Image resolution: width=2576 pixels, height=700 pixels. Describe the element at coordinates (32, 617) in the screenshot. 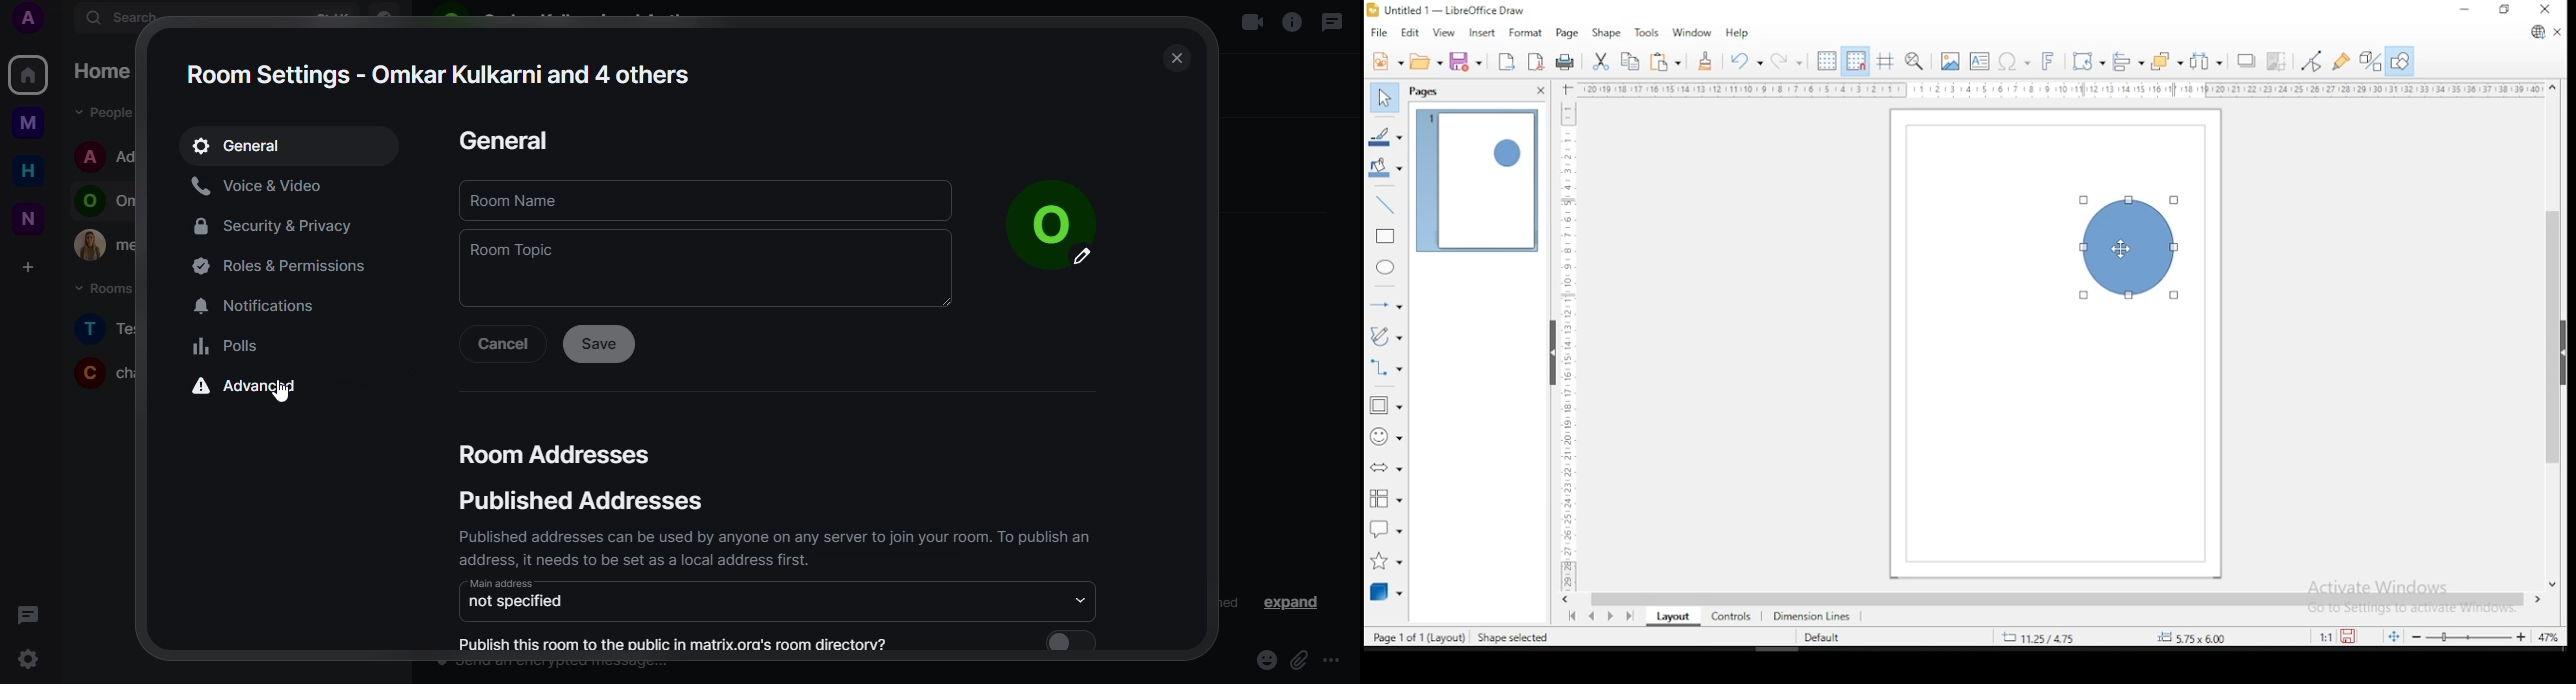

I see `threads` at that location.